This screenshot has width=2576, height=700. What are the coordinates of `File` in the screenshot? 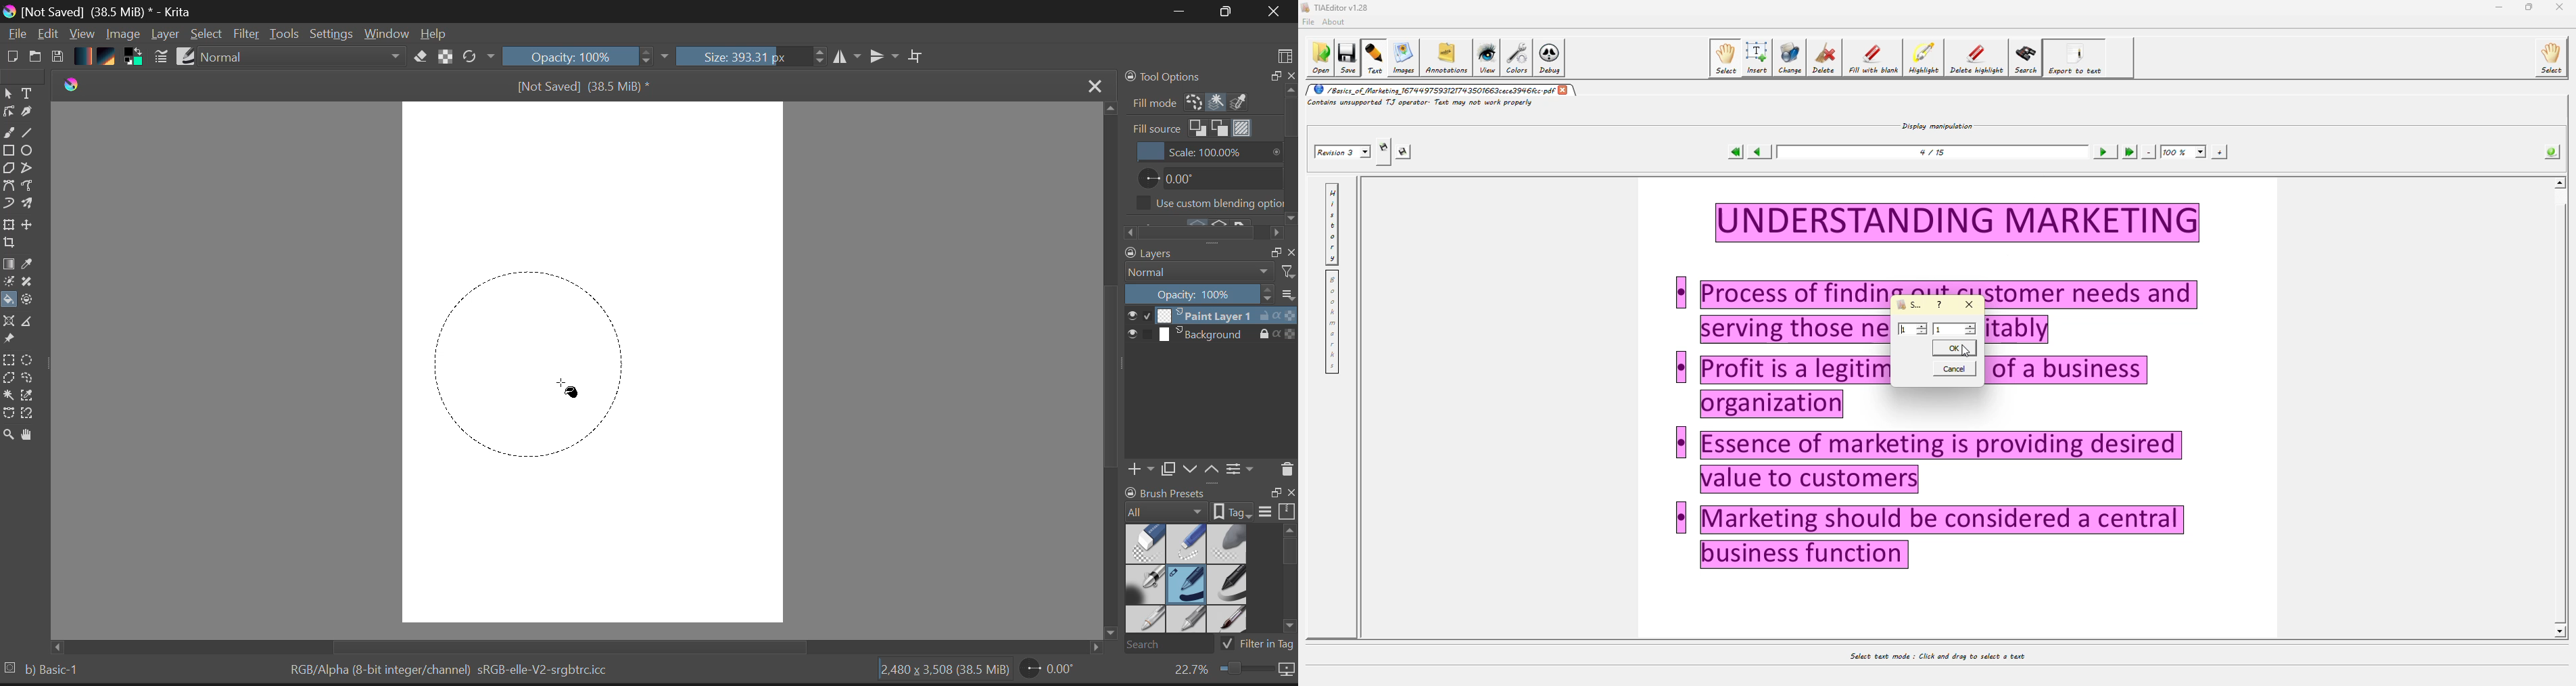 It's located at (16, 36).